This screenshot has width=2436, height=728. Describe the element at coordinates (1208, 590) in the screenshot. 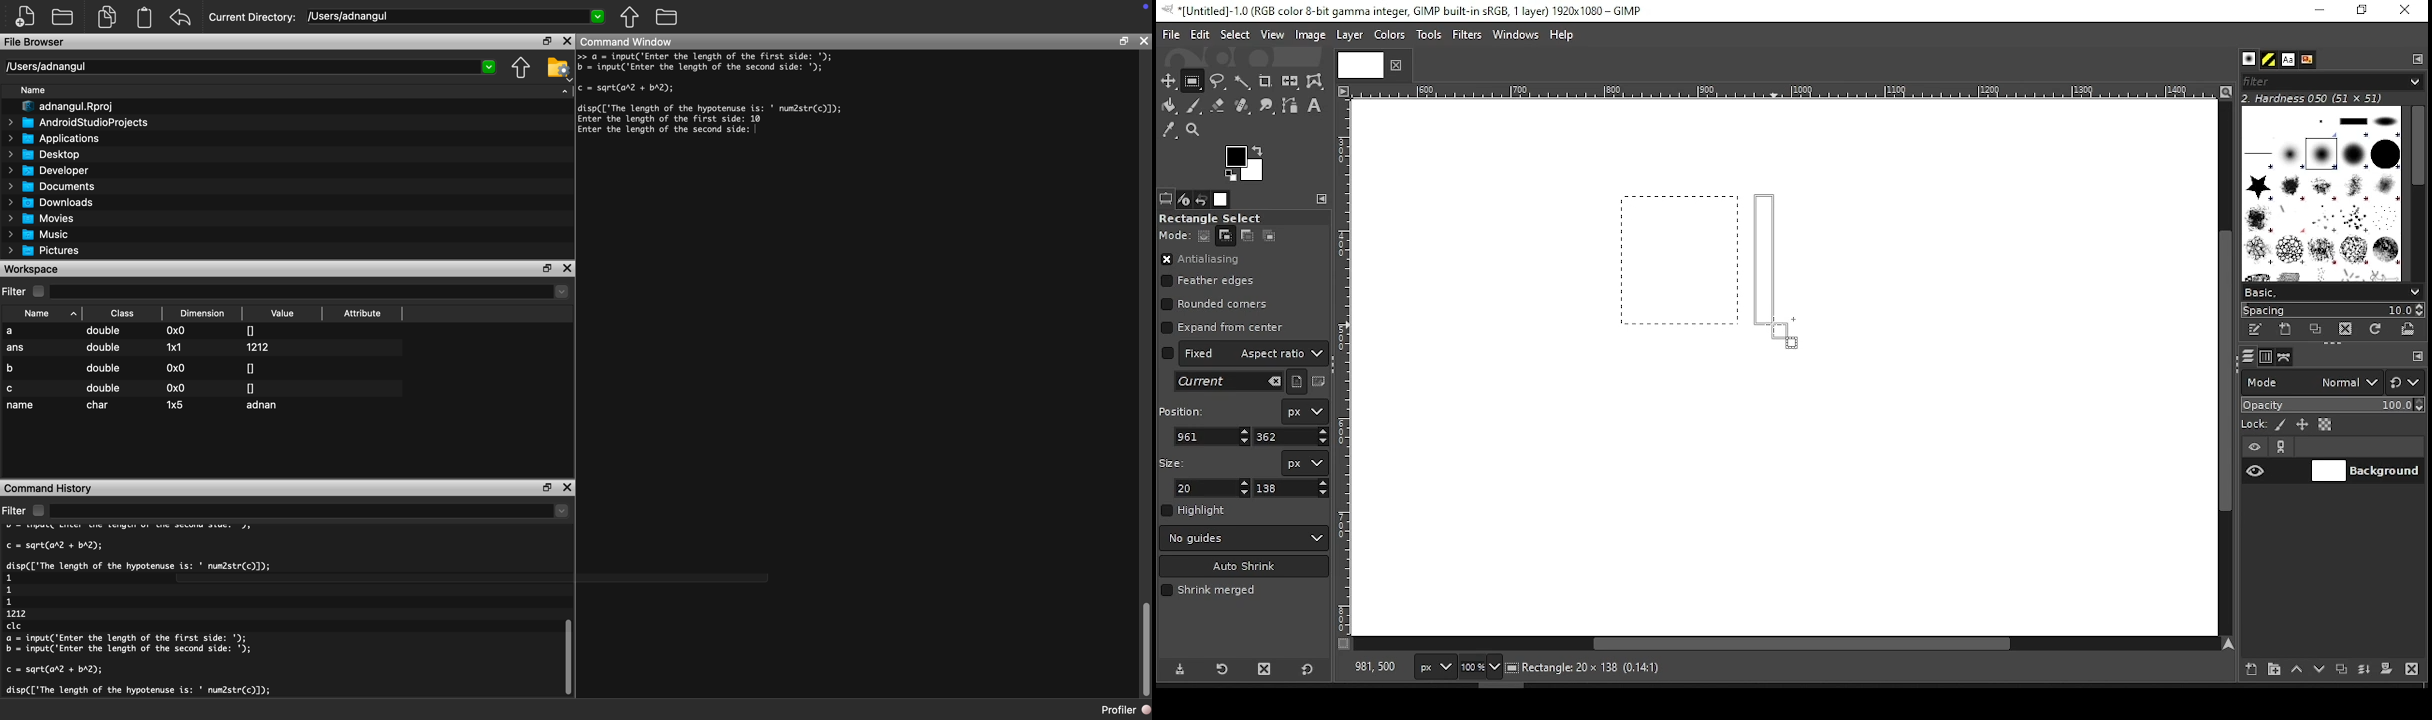

I see `shrink merged` at that location.